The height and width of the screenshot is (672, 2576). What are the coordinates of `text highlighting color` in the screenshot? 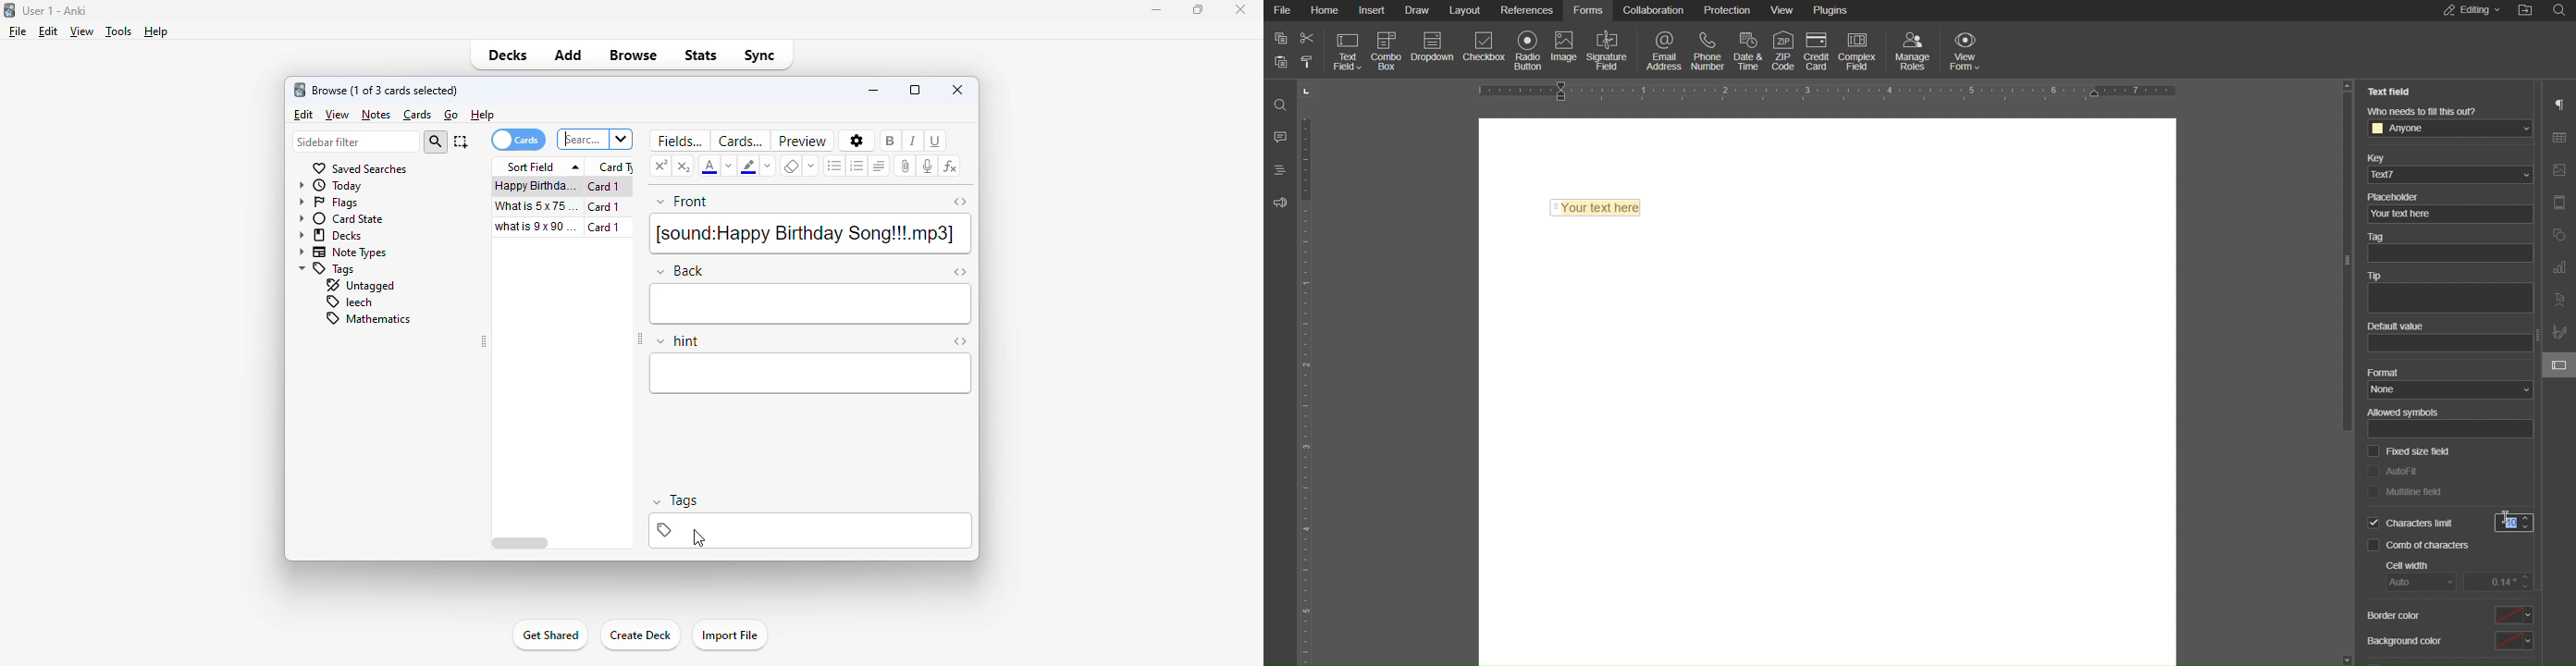 It's located at (748, 166).